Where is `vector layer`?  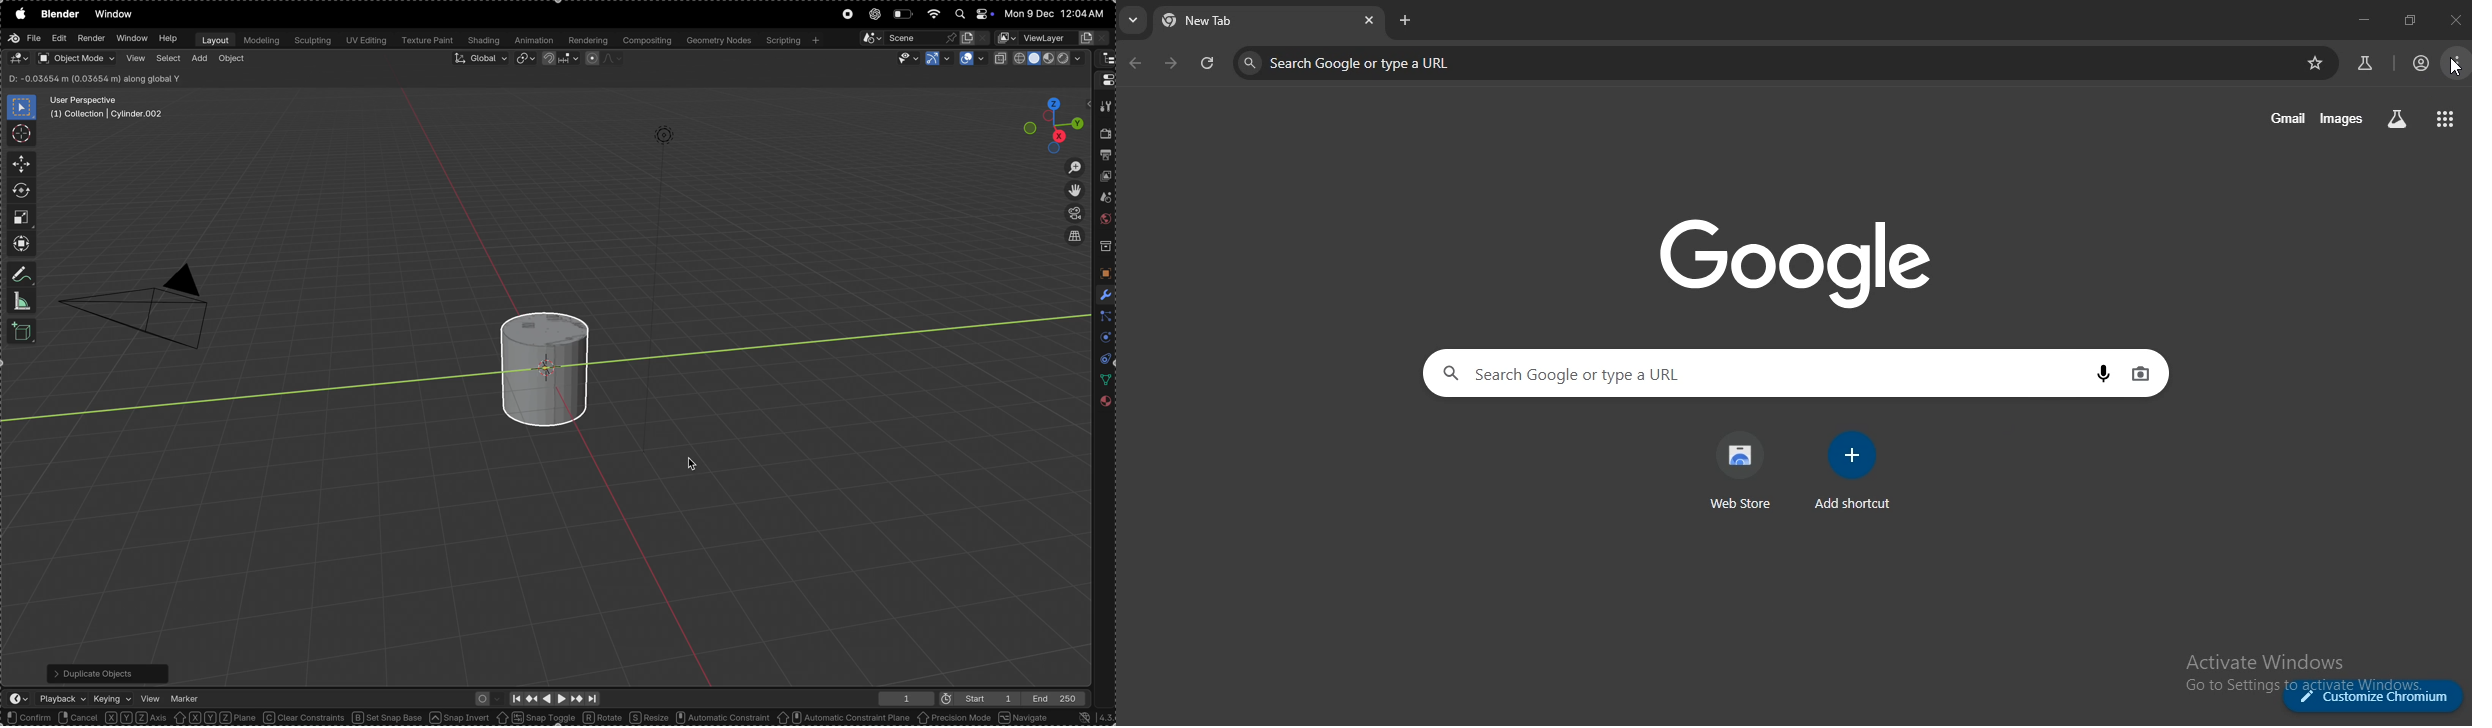 vector layer is located at coordinates (1053, 38).